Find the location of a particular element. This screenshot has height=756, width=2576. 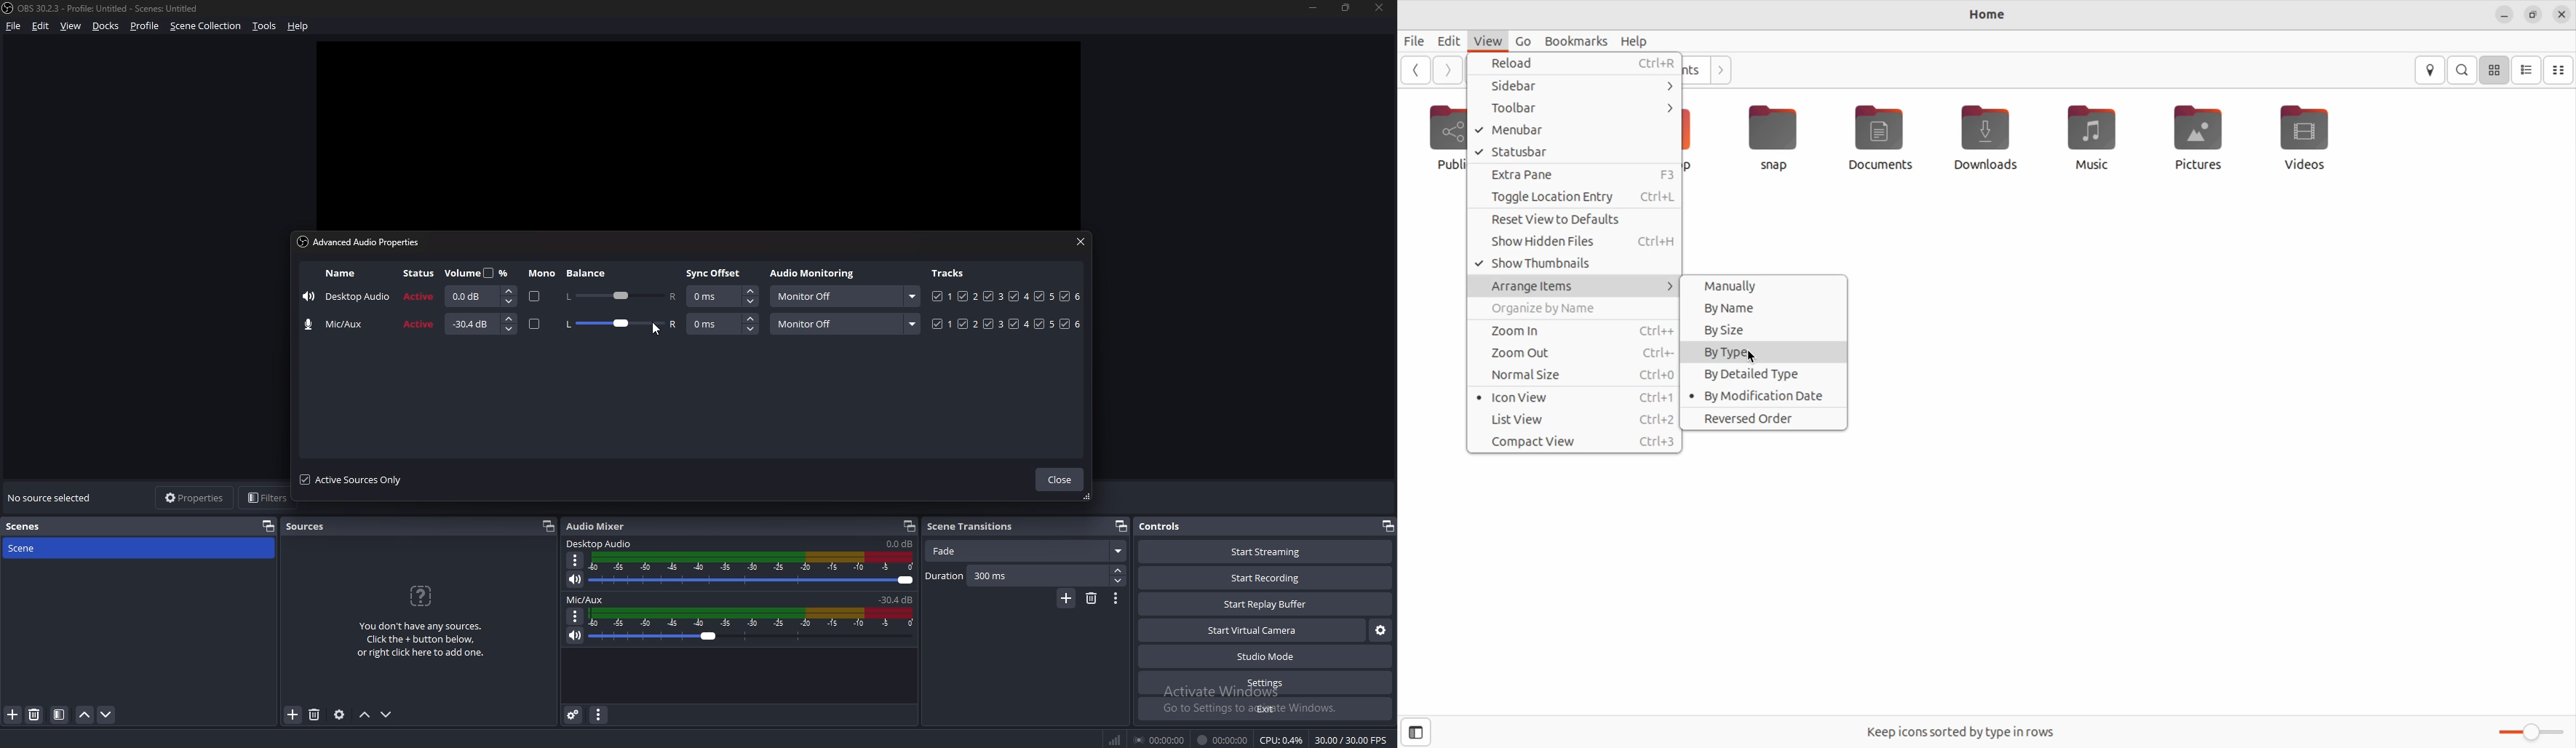

scene transitions is located at coordinates (974, 527).